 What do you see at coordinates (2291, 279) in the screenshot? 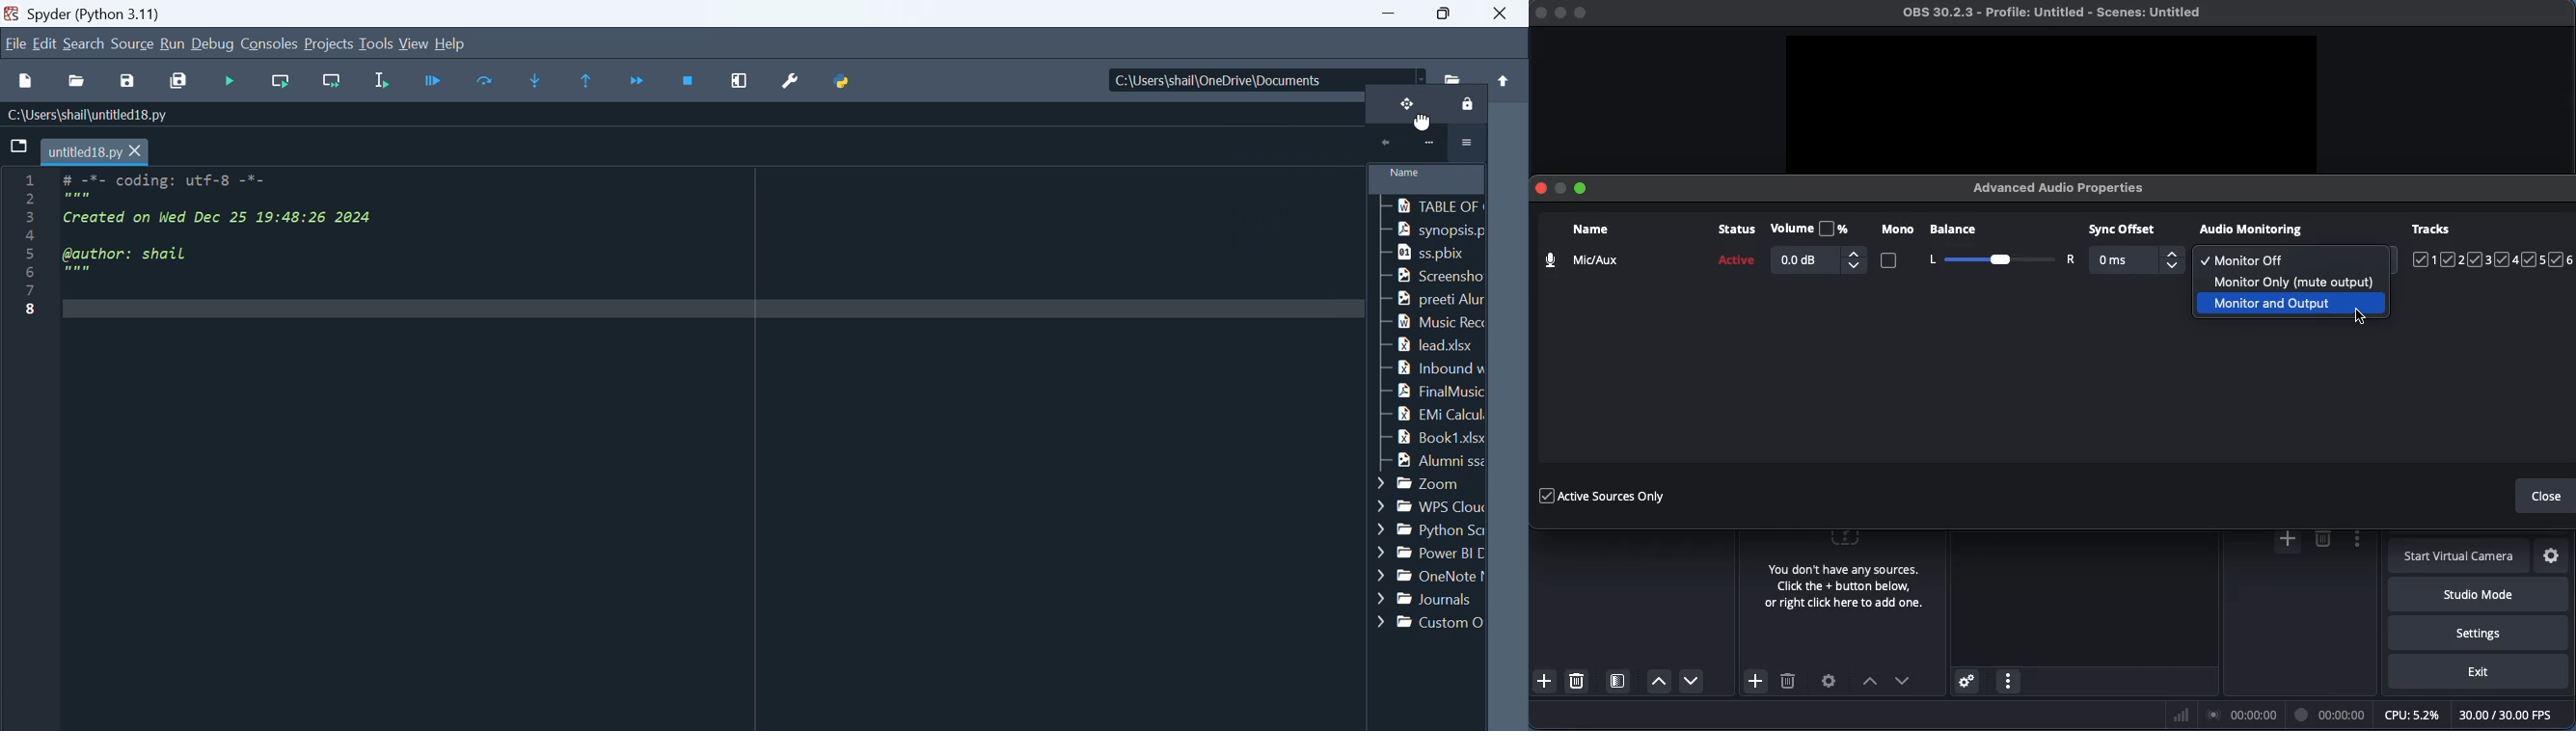
I see `Monitor only` at bounding box center [2291, 279].